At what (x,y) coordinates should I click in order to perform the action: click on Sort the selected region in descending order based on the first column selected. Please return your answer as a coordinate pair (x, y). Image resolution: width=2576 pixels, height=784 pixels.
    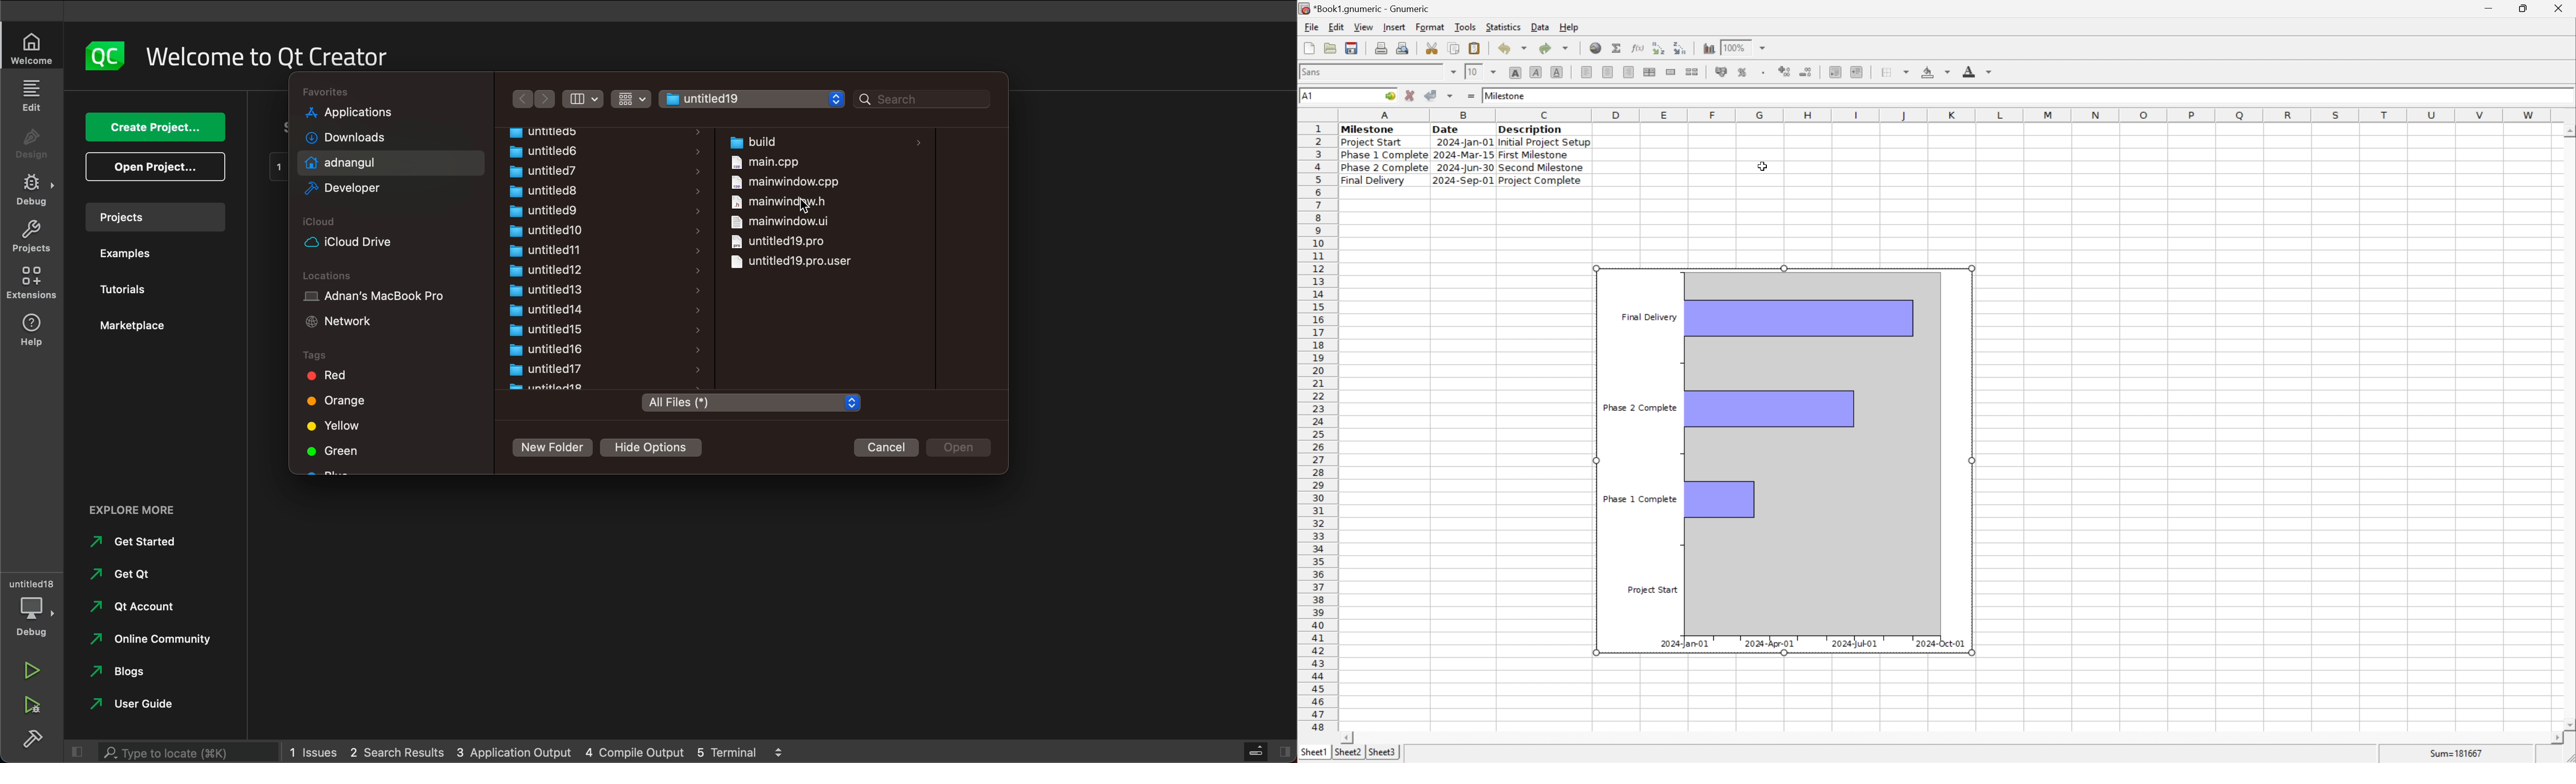
    Looking at the image, I should click on (1681, 47).